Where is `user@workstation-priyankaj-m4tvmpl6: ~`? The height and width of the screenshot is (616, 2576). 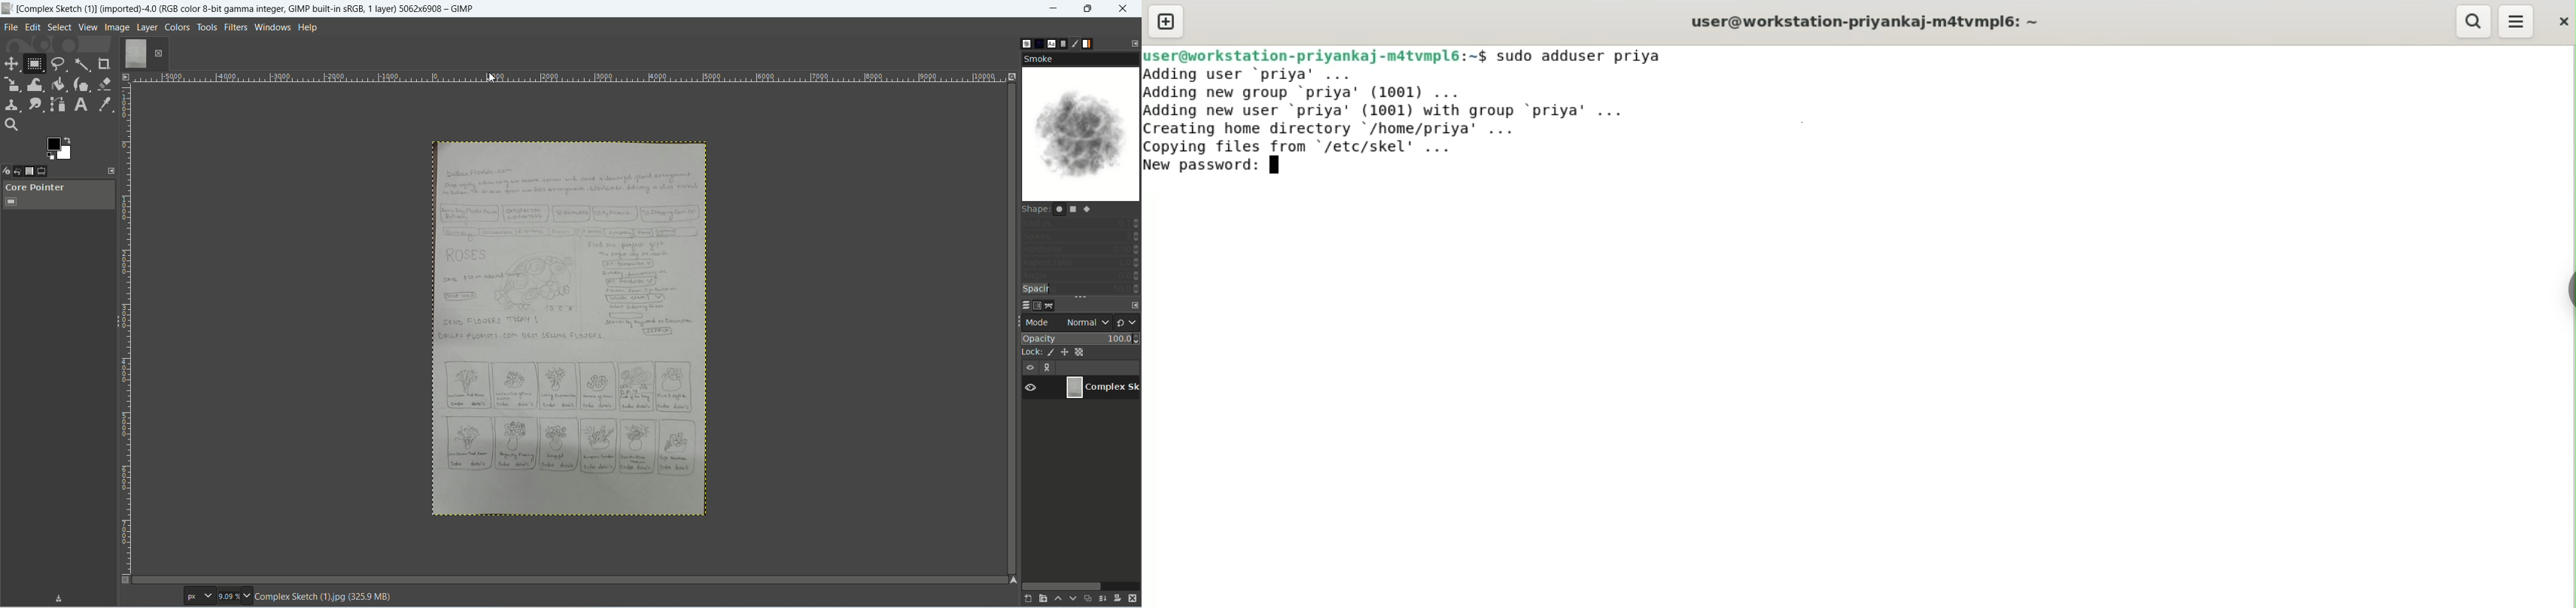
user@workstation-priyankaj-m4tvmpl6: ~ is located at coordinates (1865, 23).